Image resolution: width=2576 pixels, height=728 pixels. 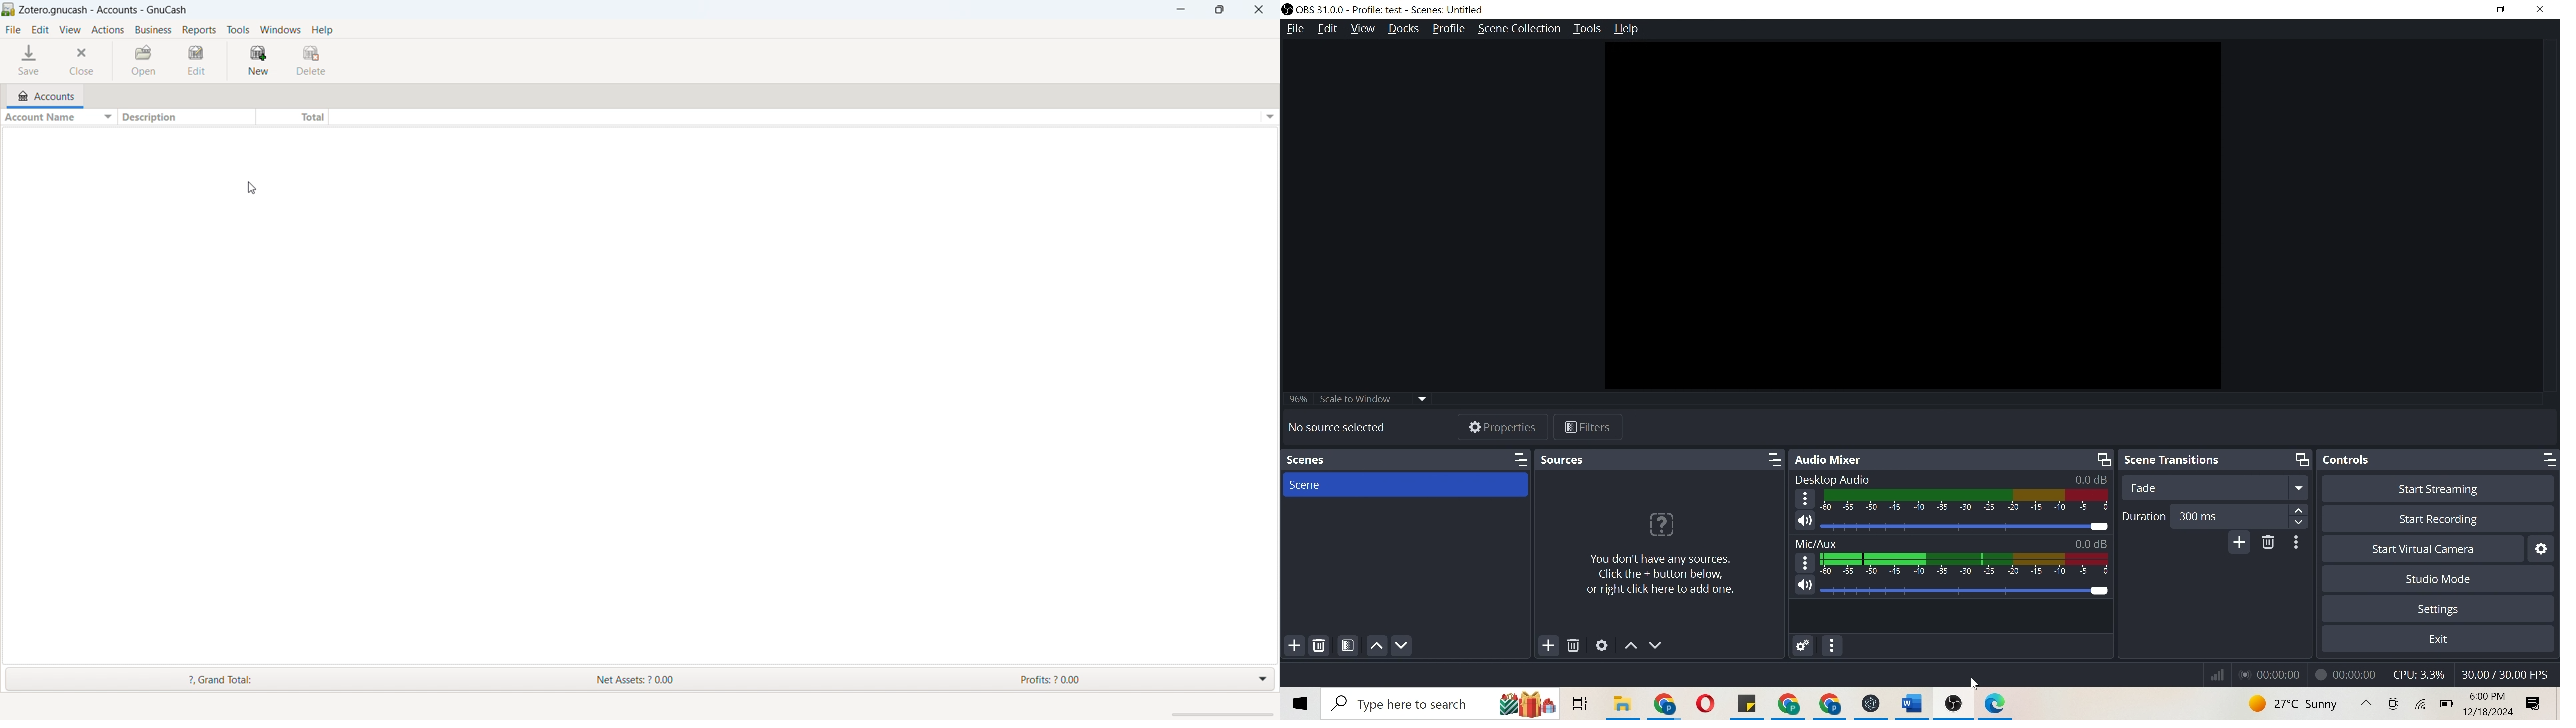 I want to click on open source properties, so click(x=1598, y=644).